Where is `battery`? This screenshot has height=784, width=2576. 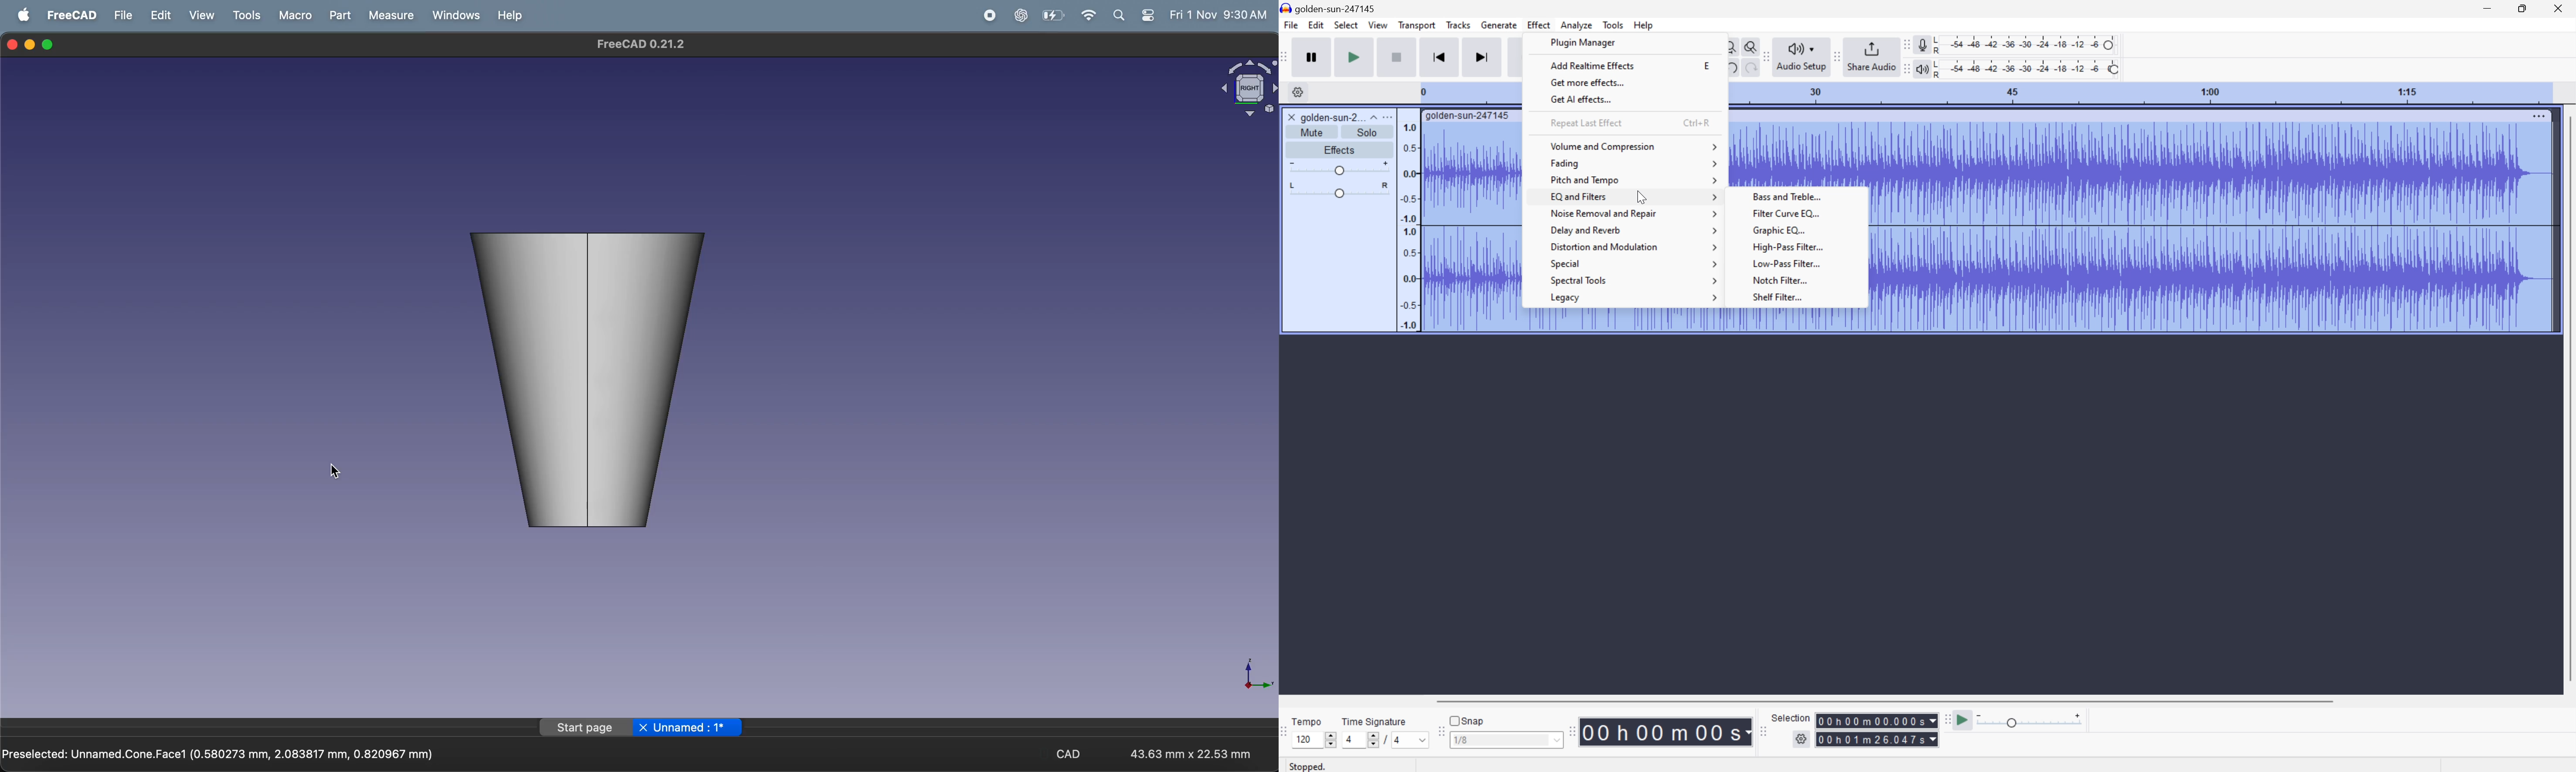
battery is located at coordinates (1053, 15).